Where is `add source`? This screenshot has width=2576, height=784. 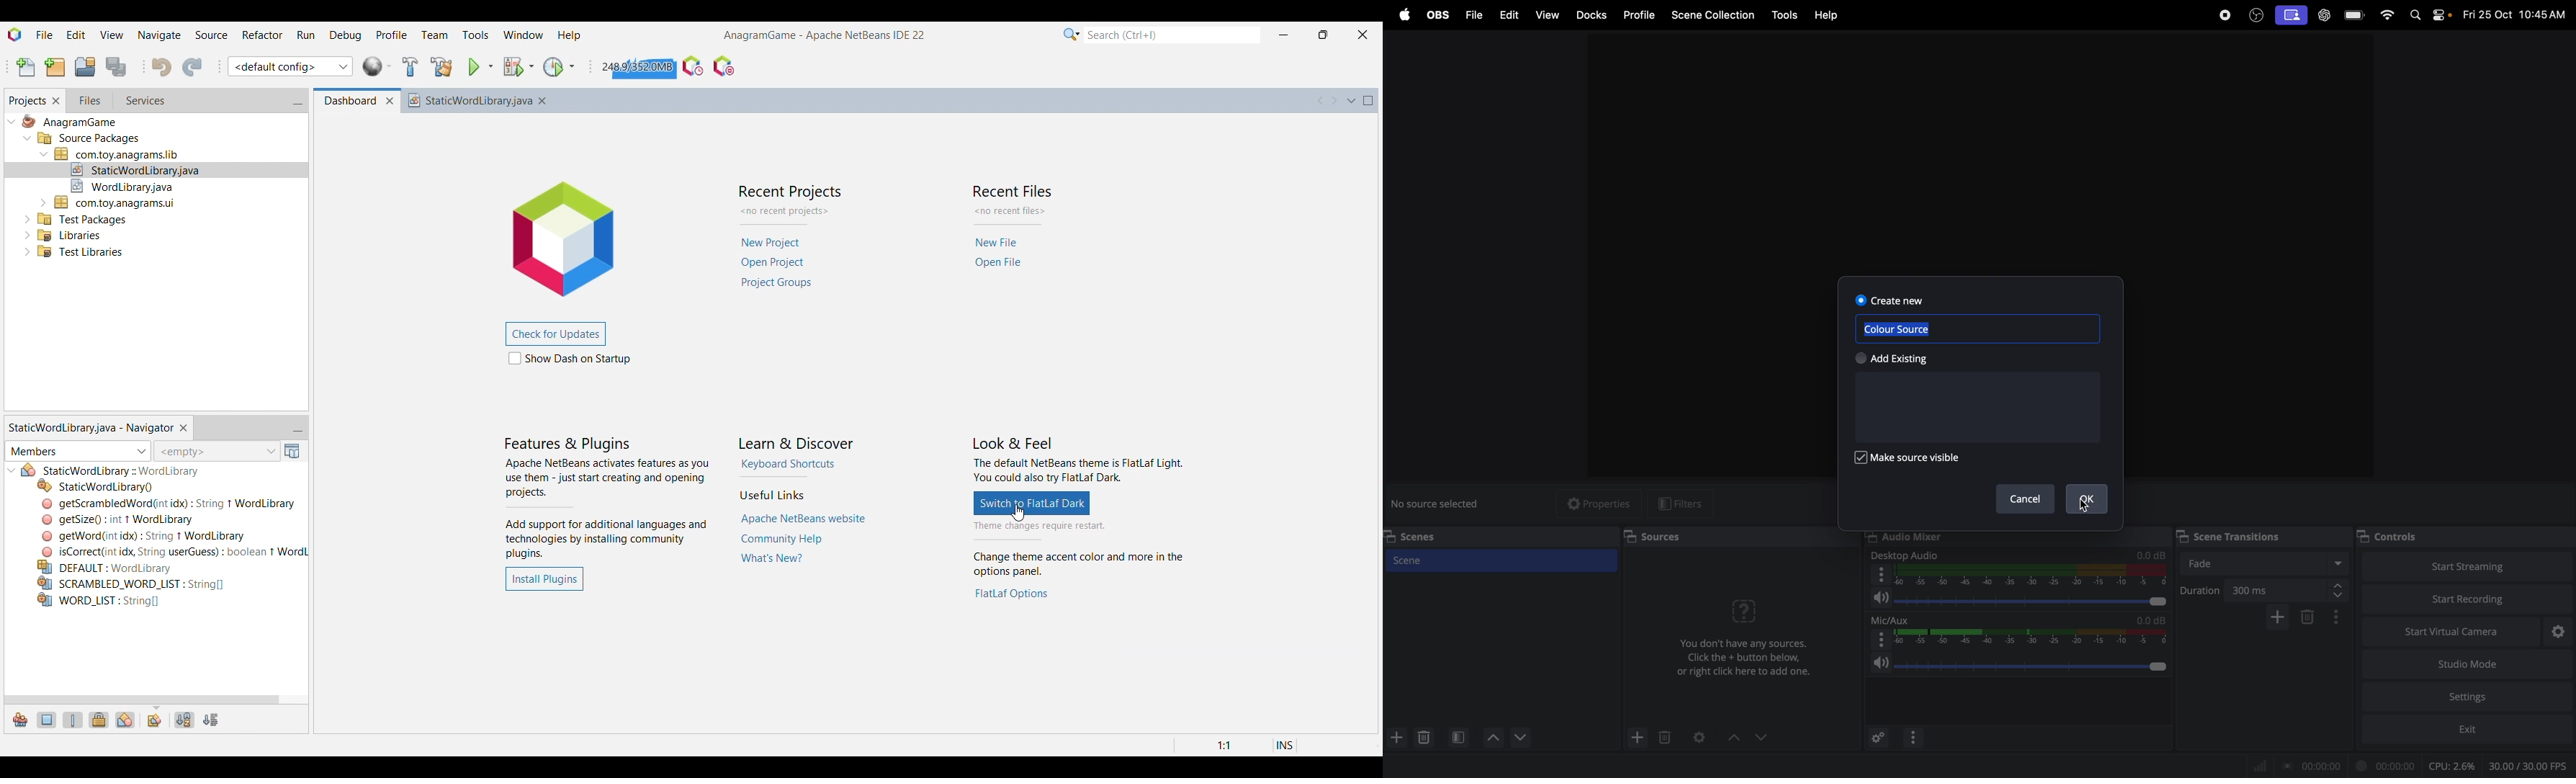
add source is located at coordinates (1636, 739).